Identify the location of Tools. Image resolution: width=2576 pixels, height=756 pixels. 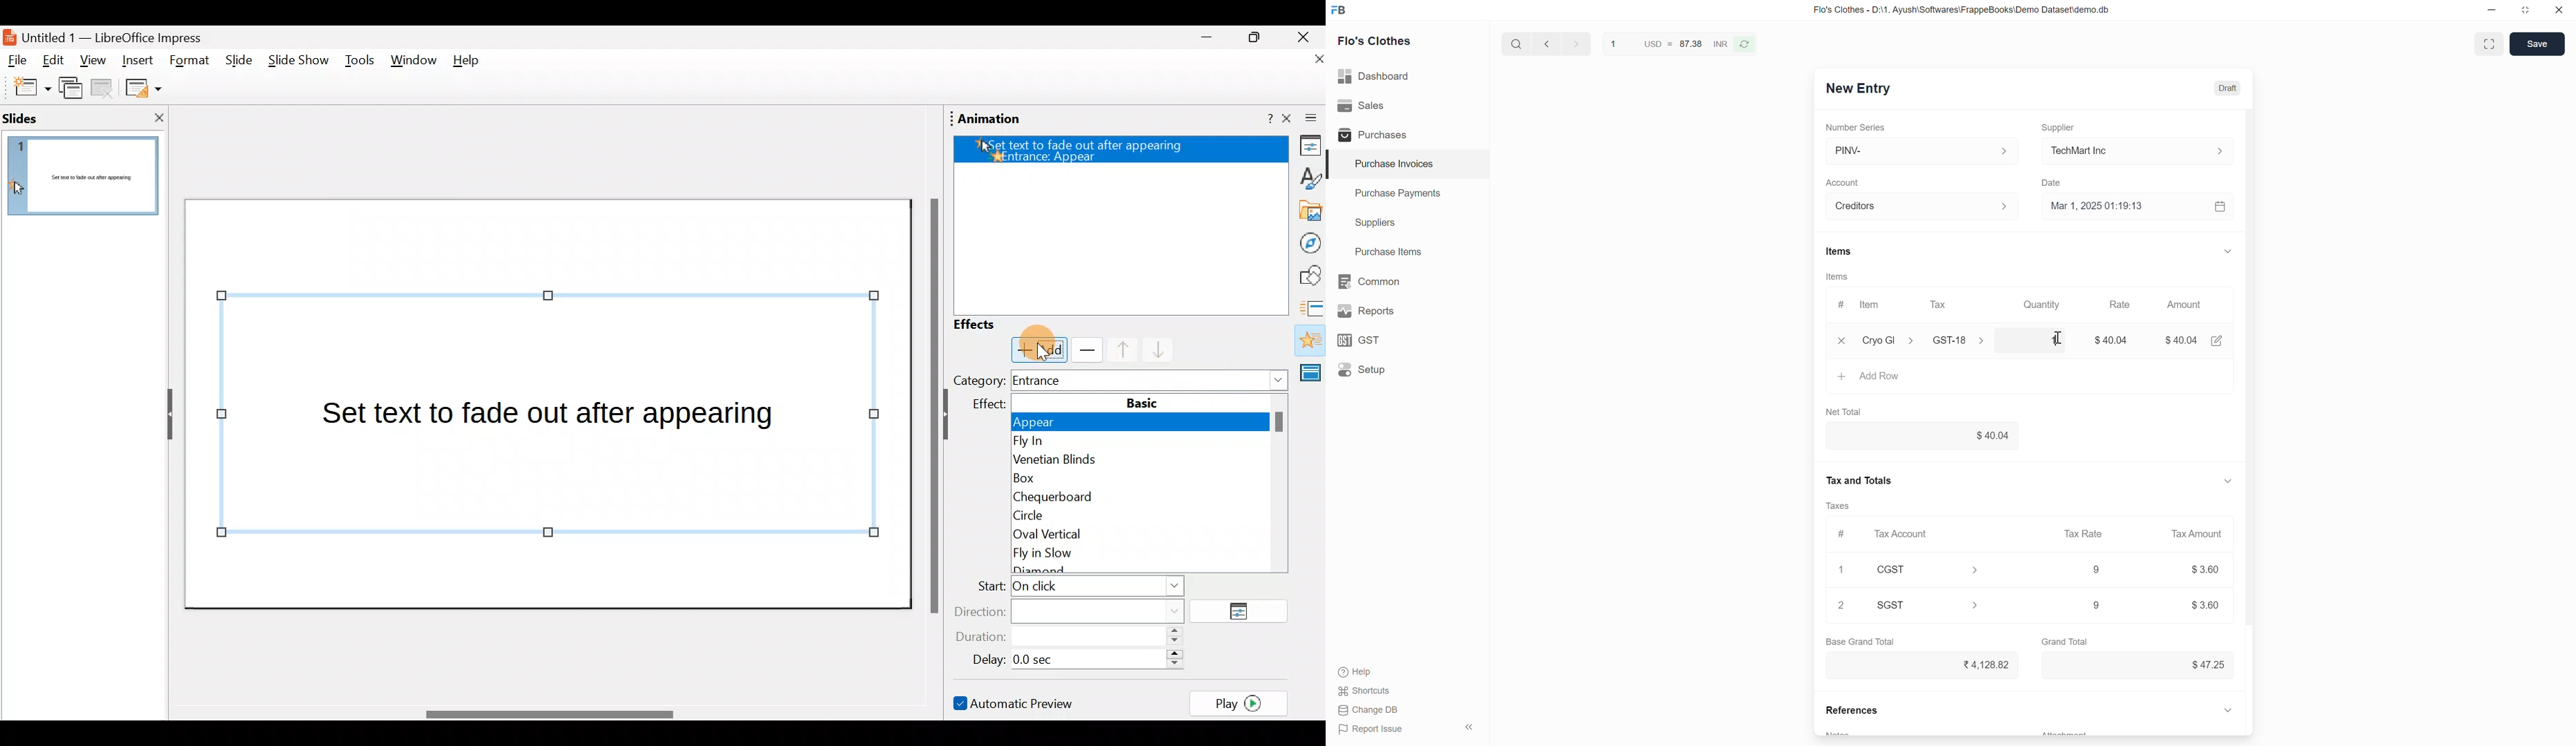
(360, 63).